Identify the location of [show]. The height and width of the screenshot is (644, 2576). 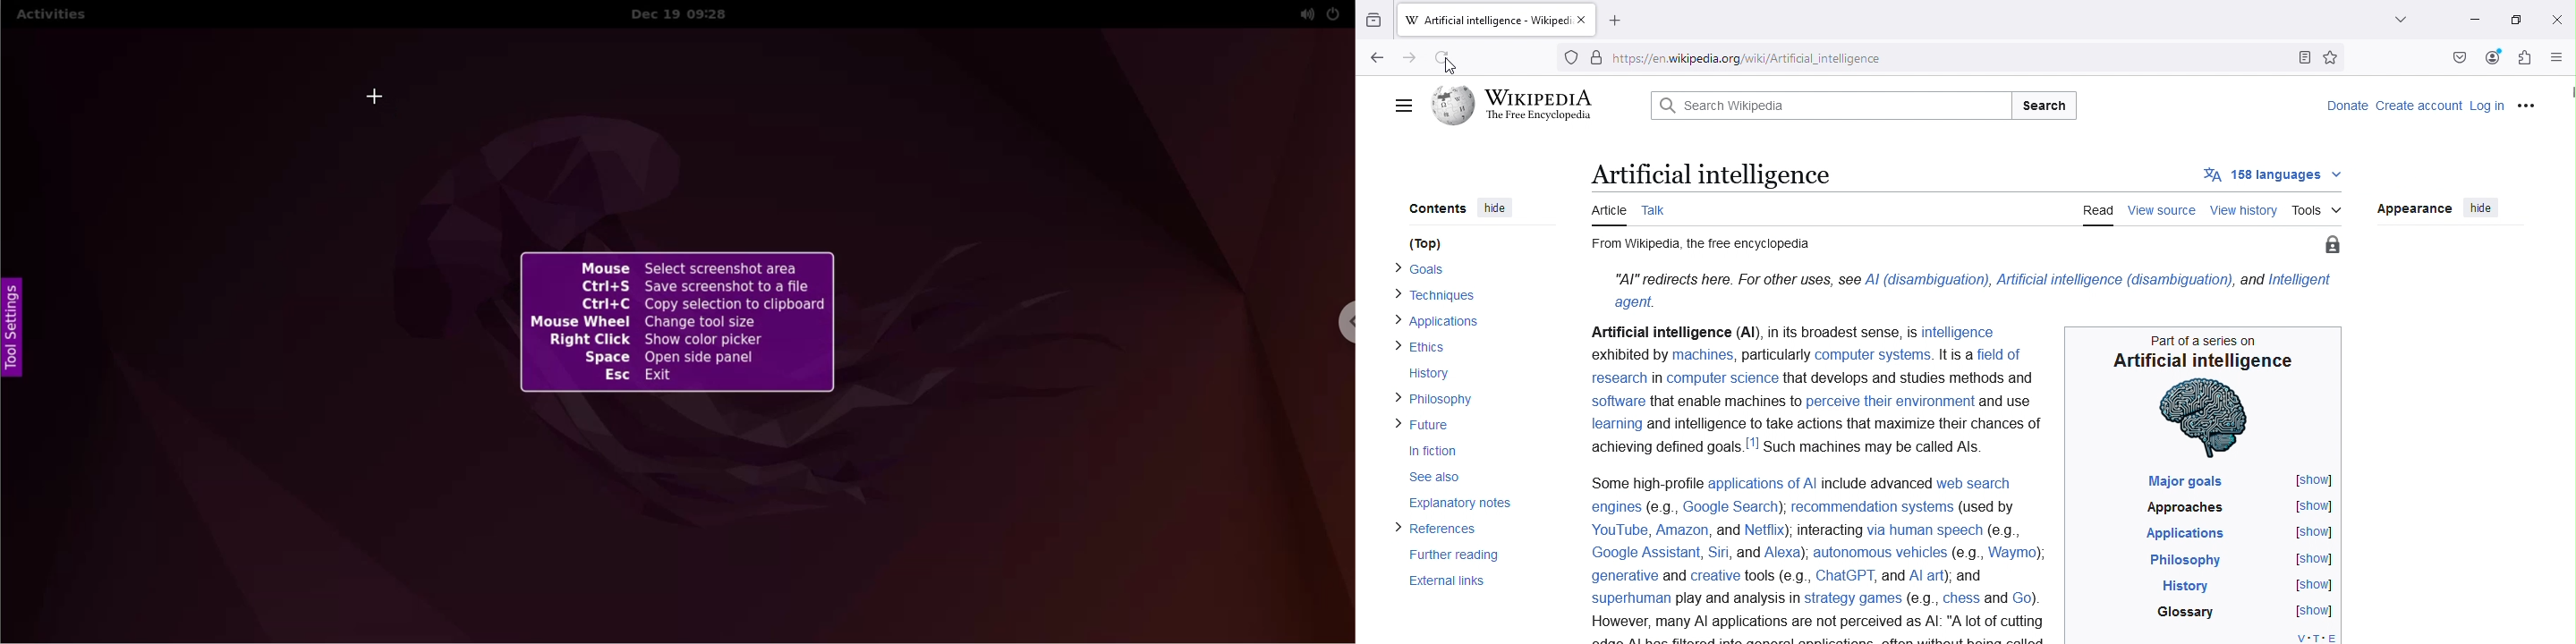
(2309, 588).